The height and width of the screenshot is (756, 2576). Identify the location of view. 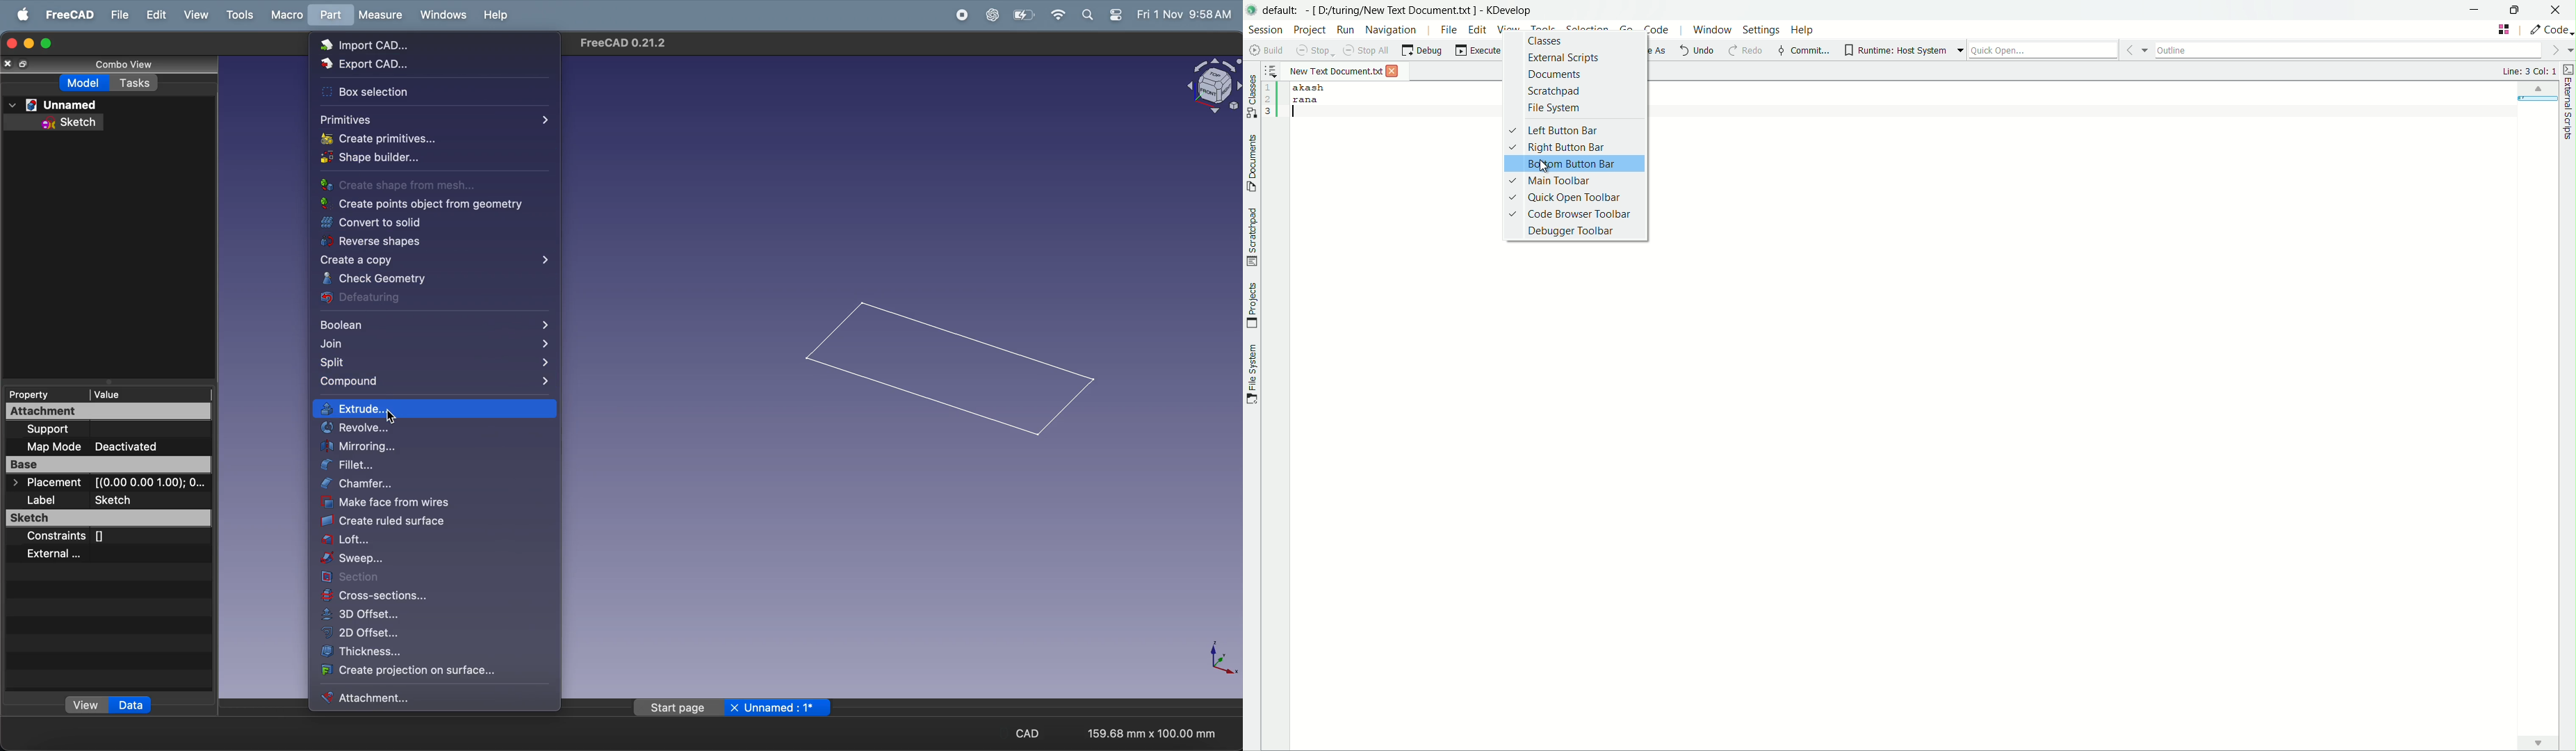
(86, 704).